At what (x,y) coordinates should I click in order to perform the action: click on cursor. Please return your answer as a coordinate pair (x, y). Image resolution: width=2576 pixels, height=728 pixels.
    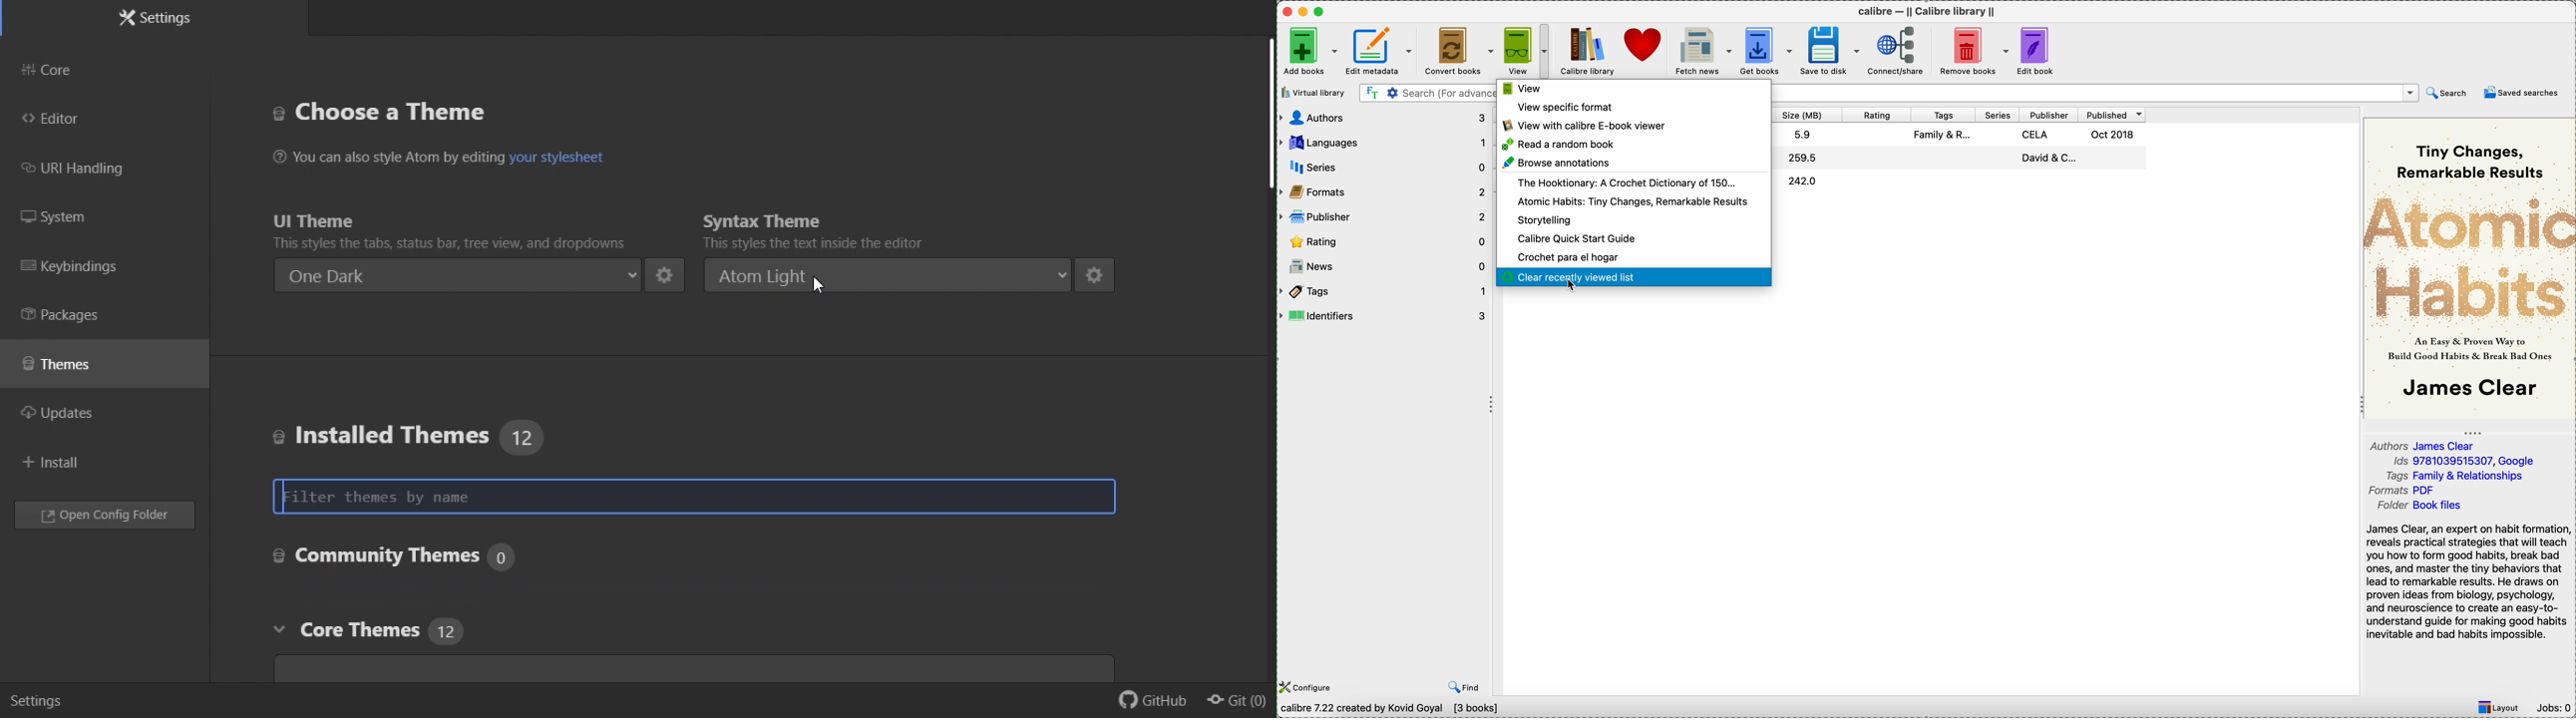
    Looking at the image, I should click on (1572, 289).